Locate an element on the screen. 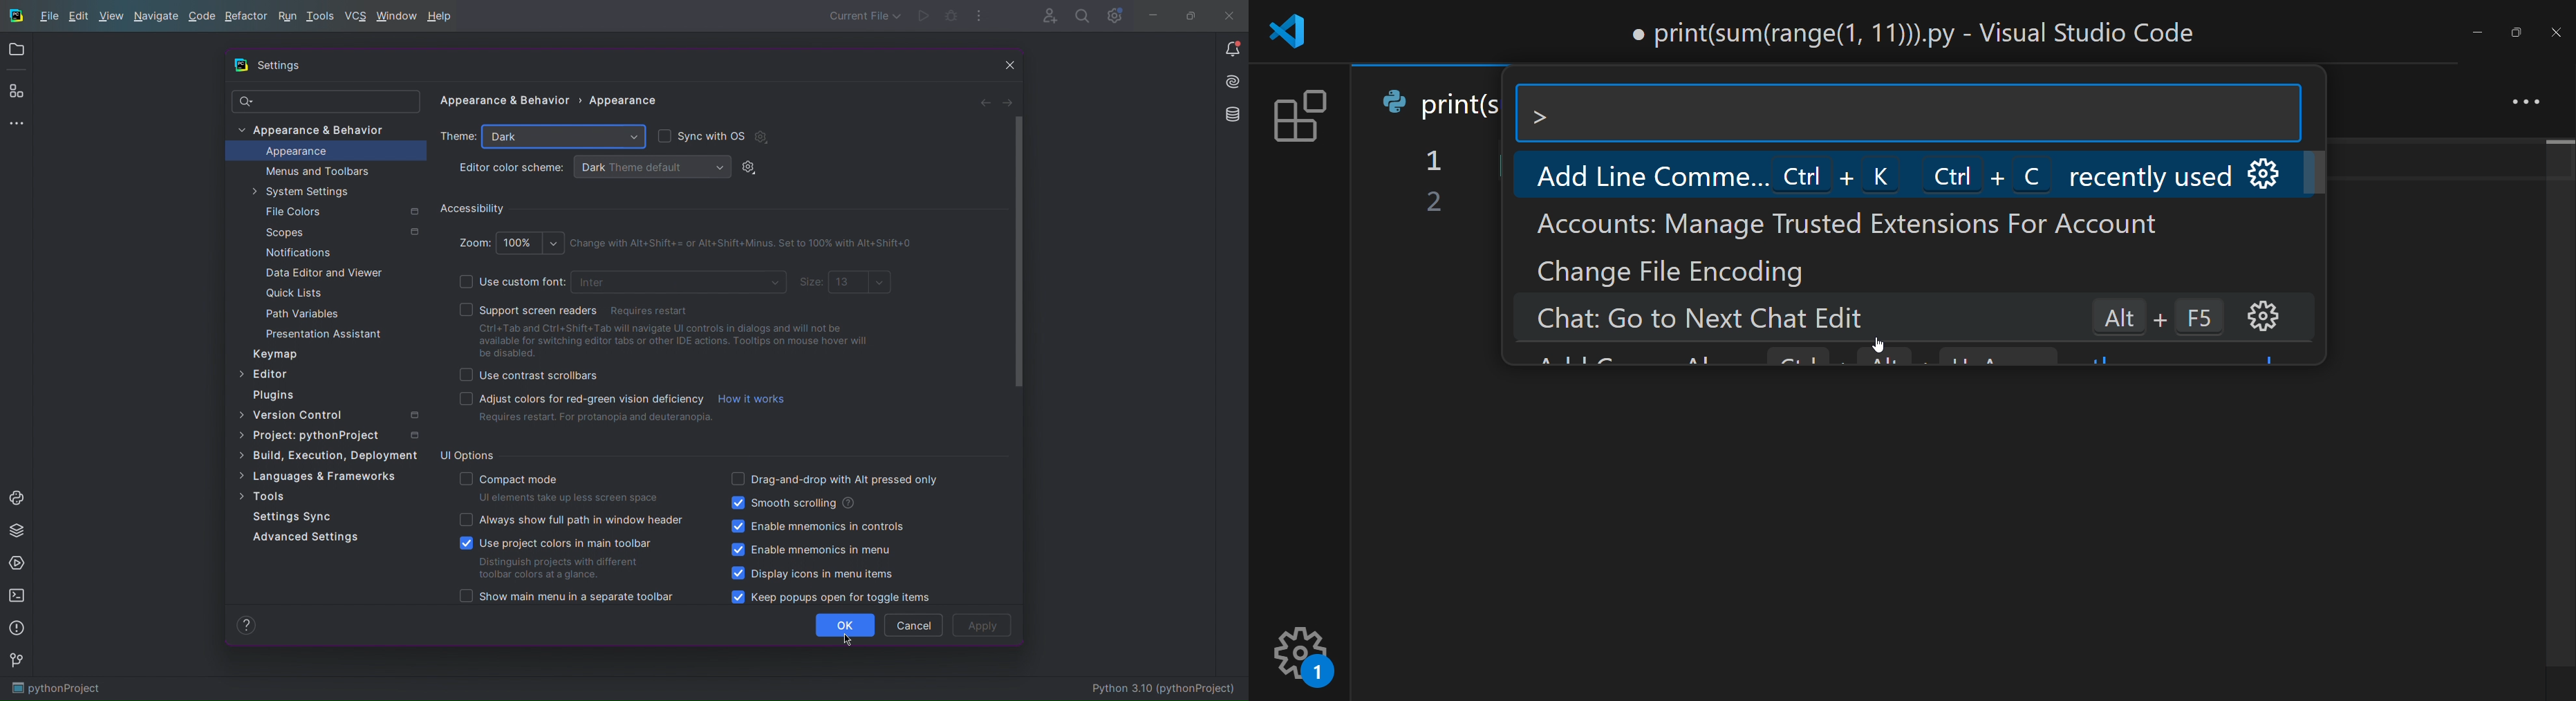 This screenshot has width=2576, height=728. Settings is located at coordinates (277, 66).